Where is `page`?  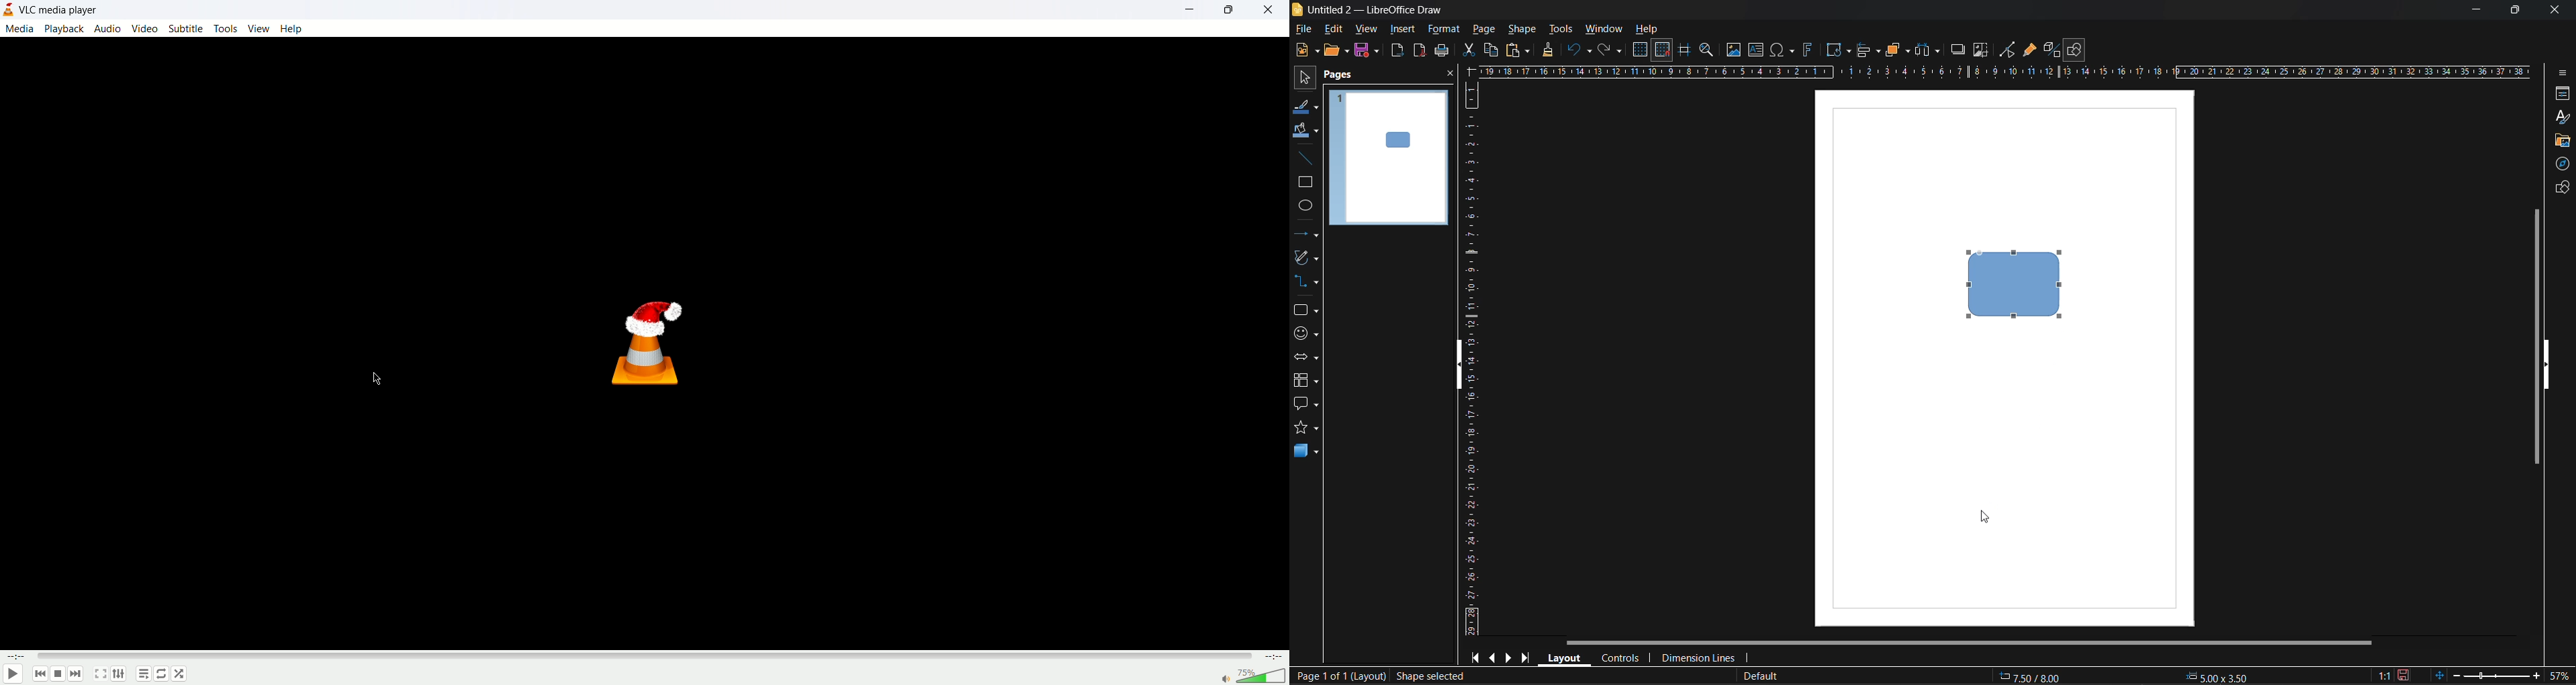 page is located at coordinates (1484, 28).